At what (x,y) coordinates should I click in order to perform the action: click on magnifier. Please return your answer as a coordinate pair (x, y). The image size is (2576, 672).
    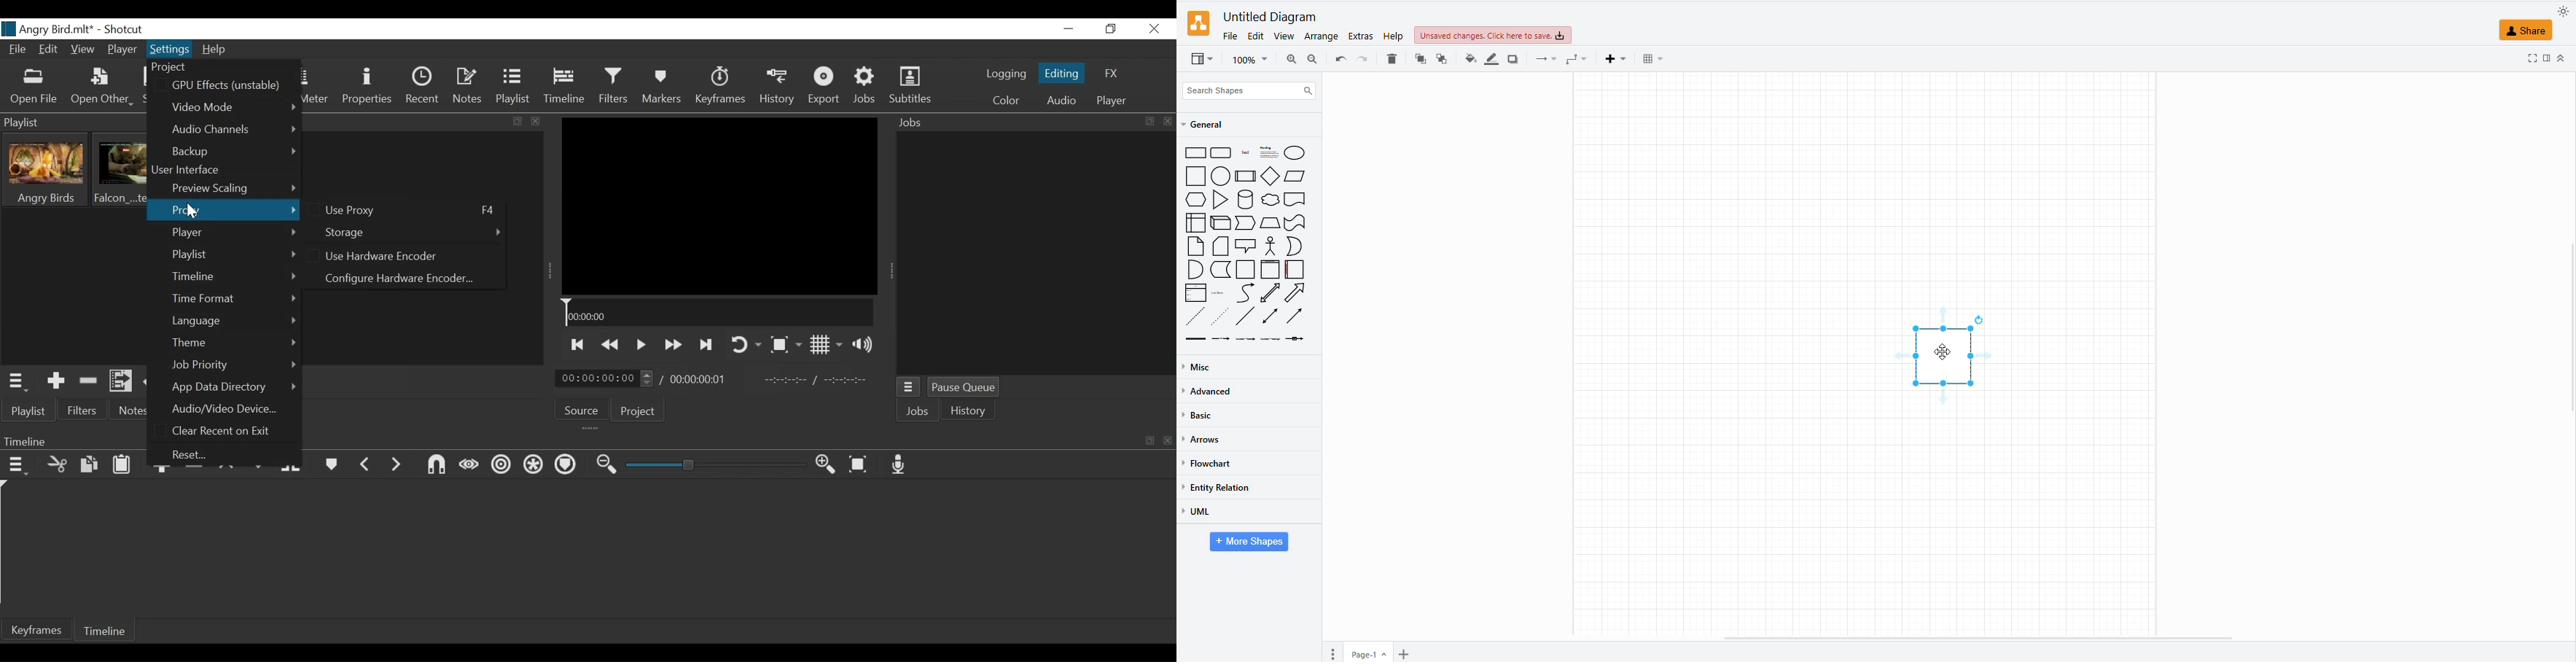
    Looking at the image, I should click on (1249, 59).